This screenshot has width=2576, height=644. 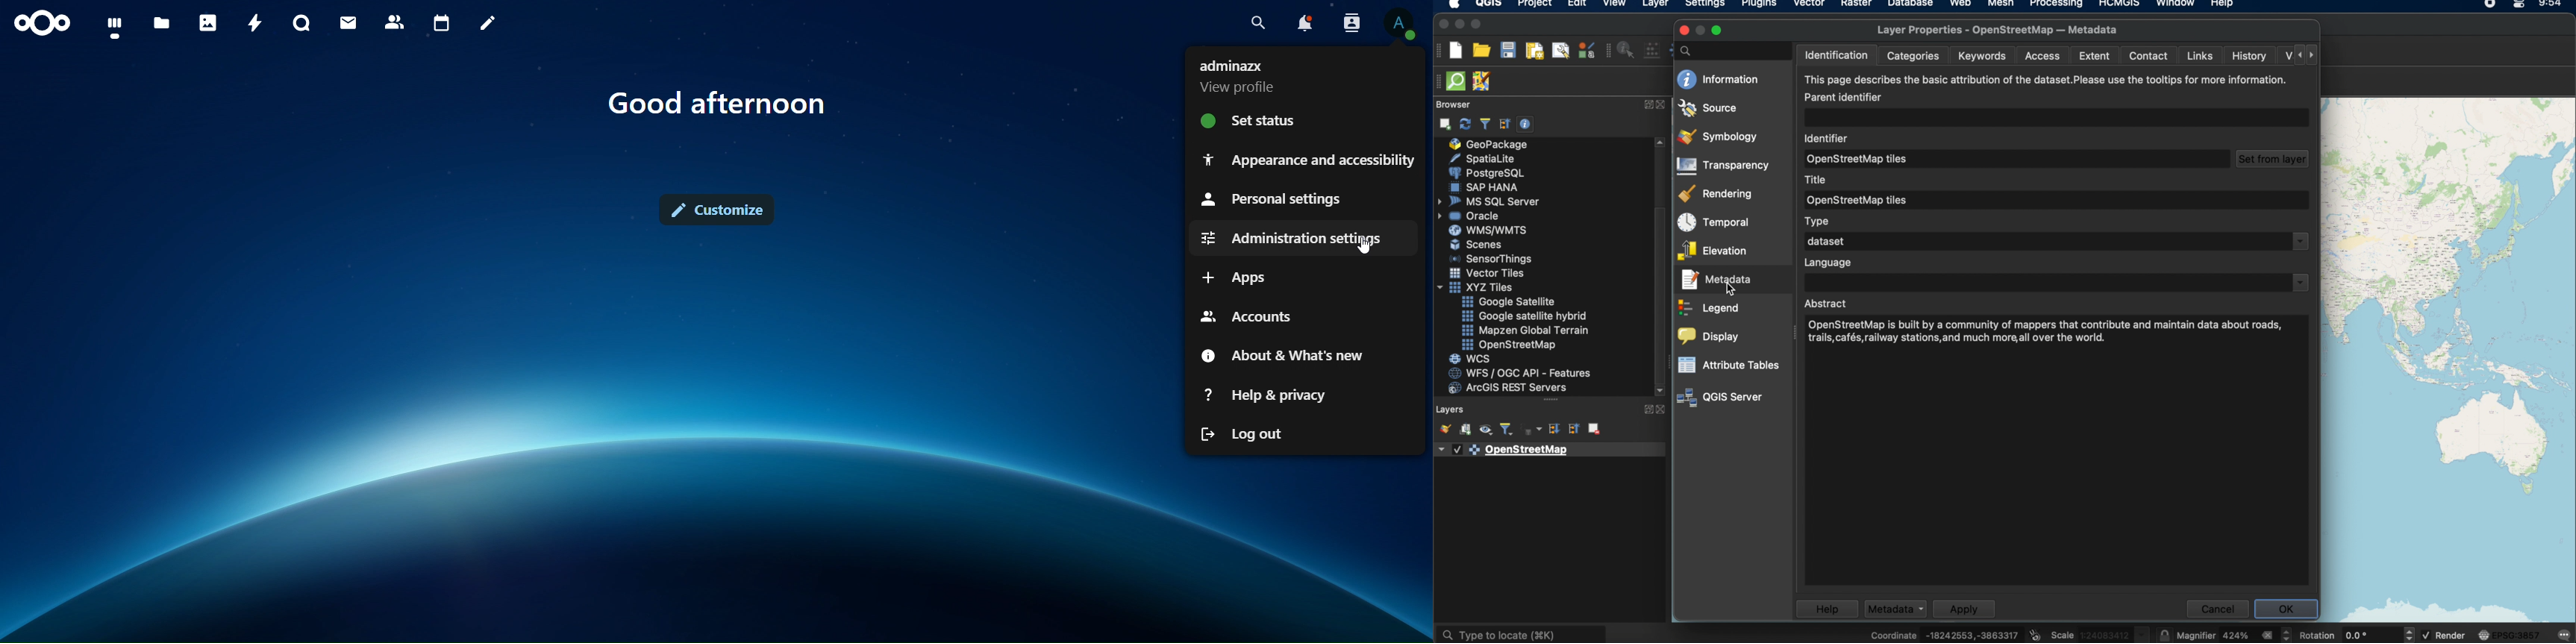 What do you see at coordinates (1713, 223) in the screenshot?
I see `temporal` at bounding box center [1713, 223].